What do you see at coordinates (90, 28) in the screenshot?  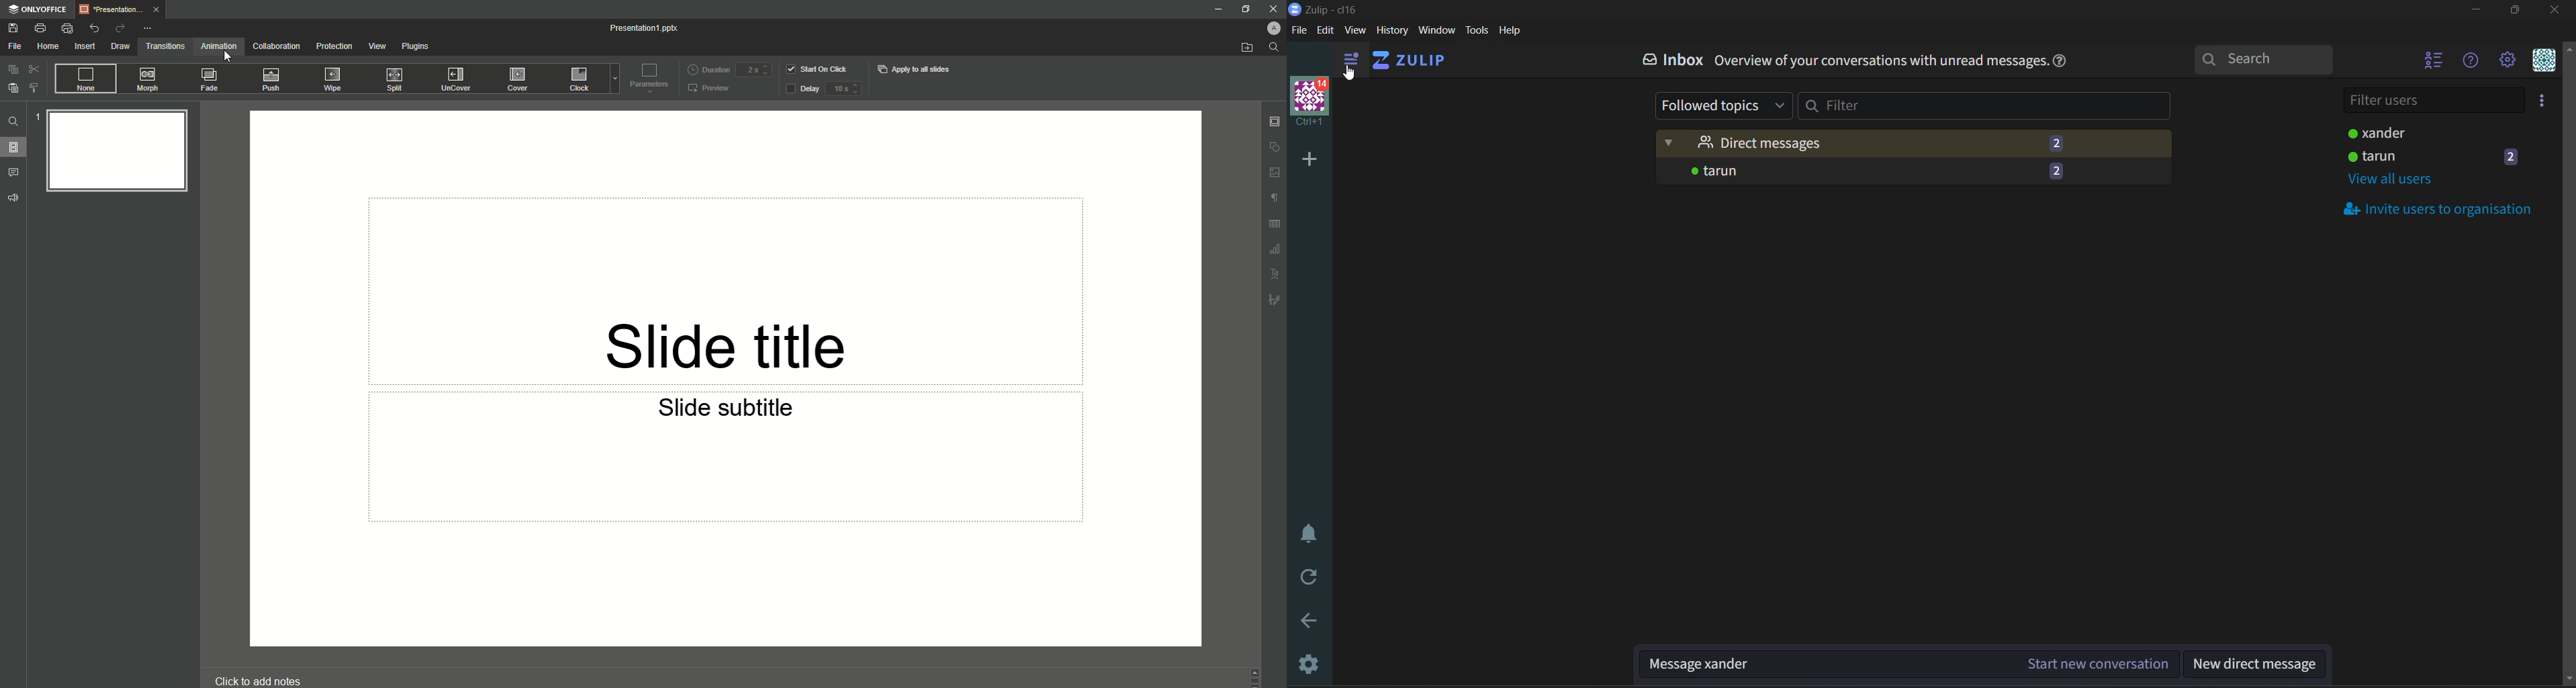 I see `Undo` at bounding box center [90, 28].